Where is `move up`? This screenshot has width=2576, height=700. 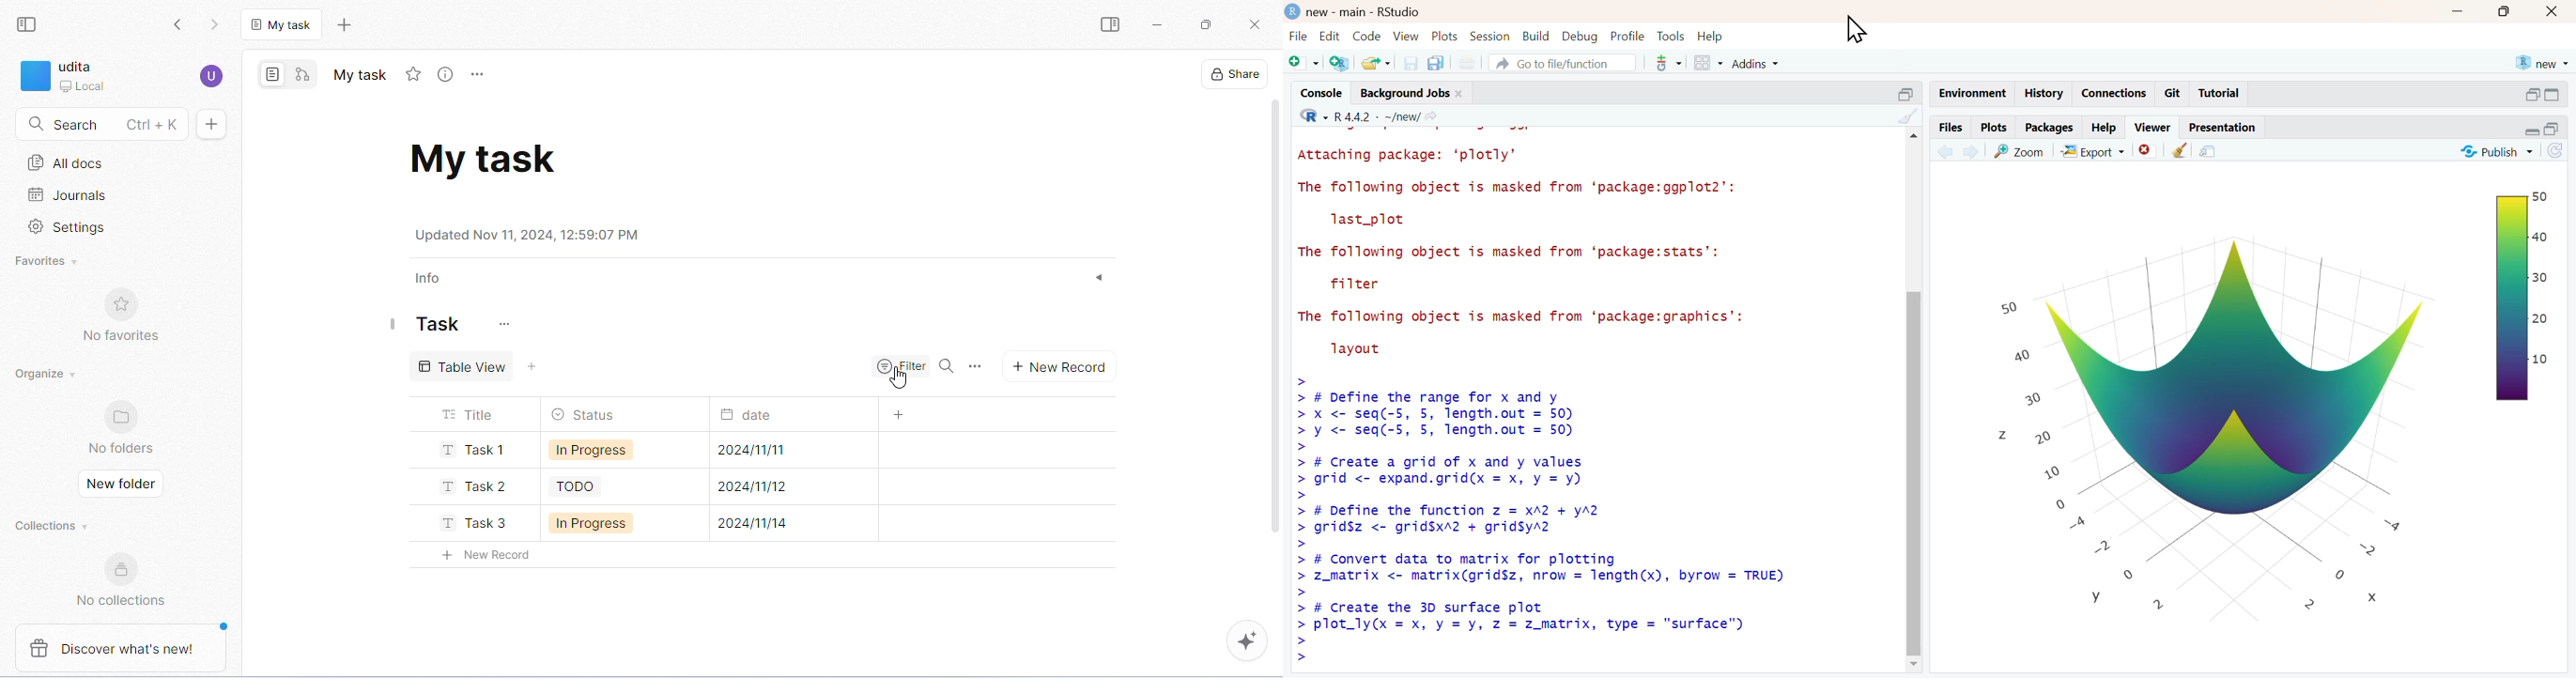
move up is located at coordinates (1912, 139).